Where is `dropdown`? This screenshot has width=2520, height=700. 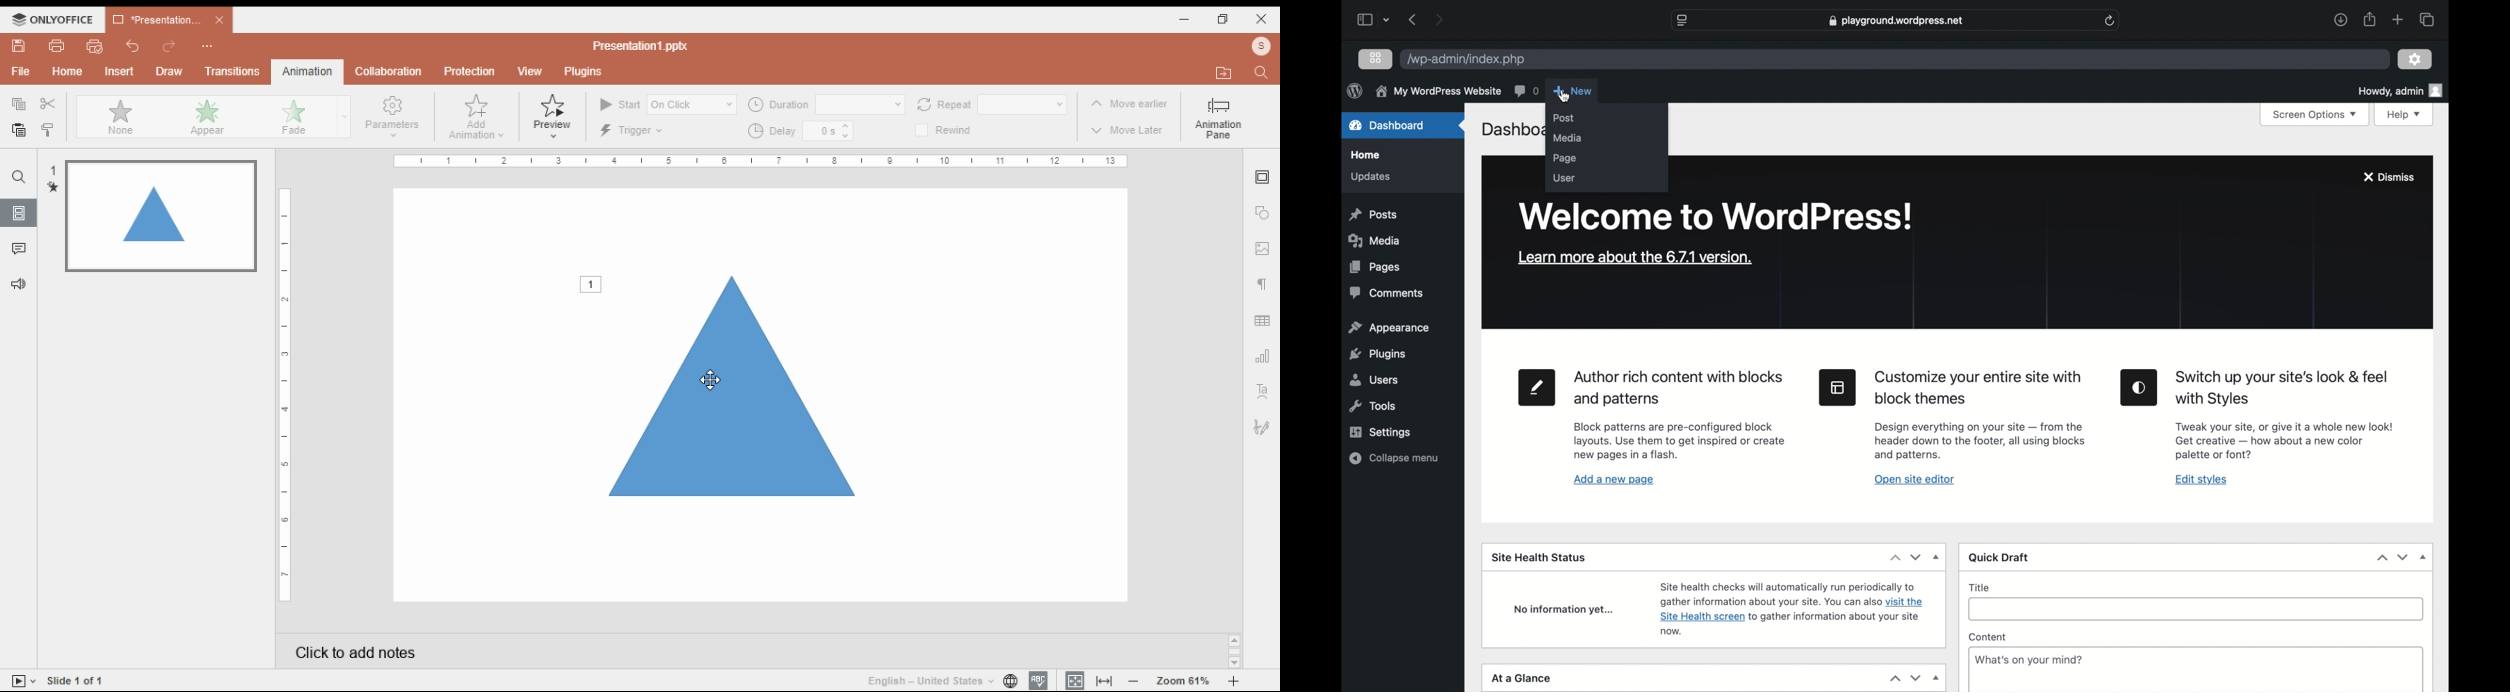 dropdown is located at coordinates (1937, 557).